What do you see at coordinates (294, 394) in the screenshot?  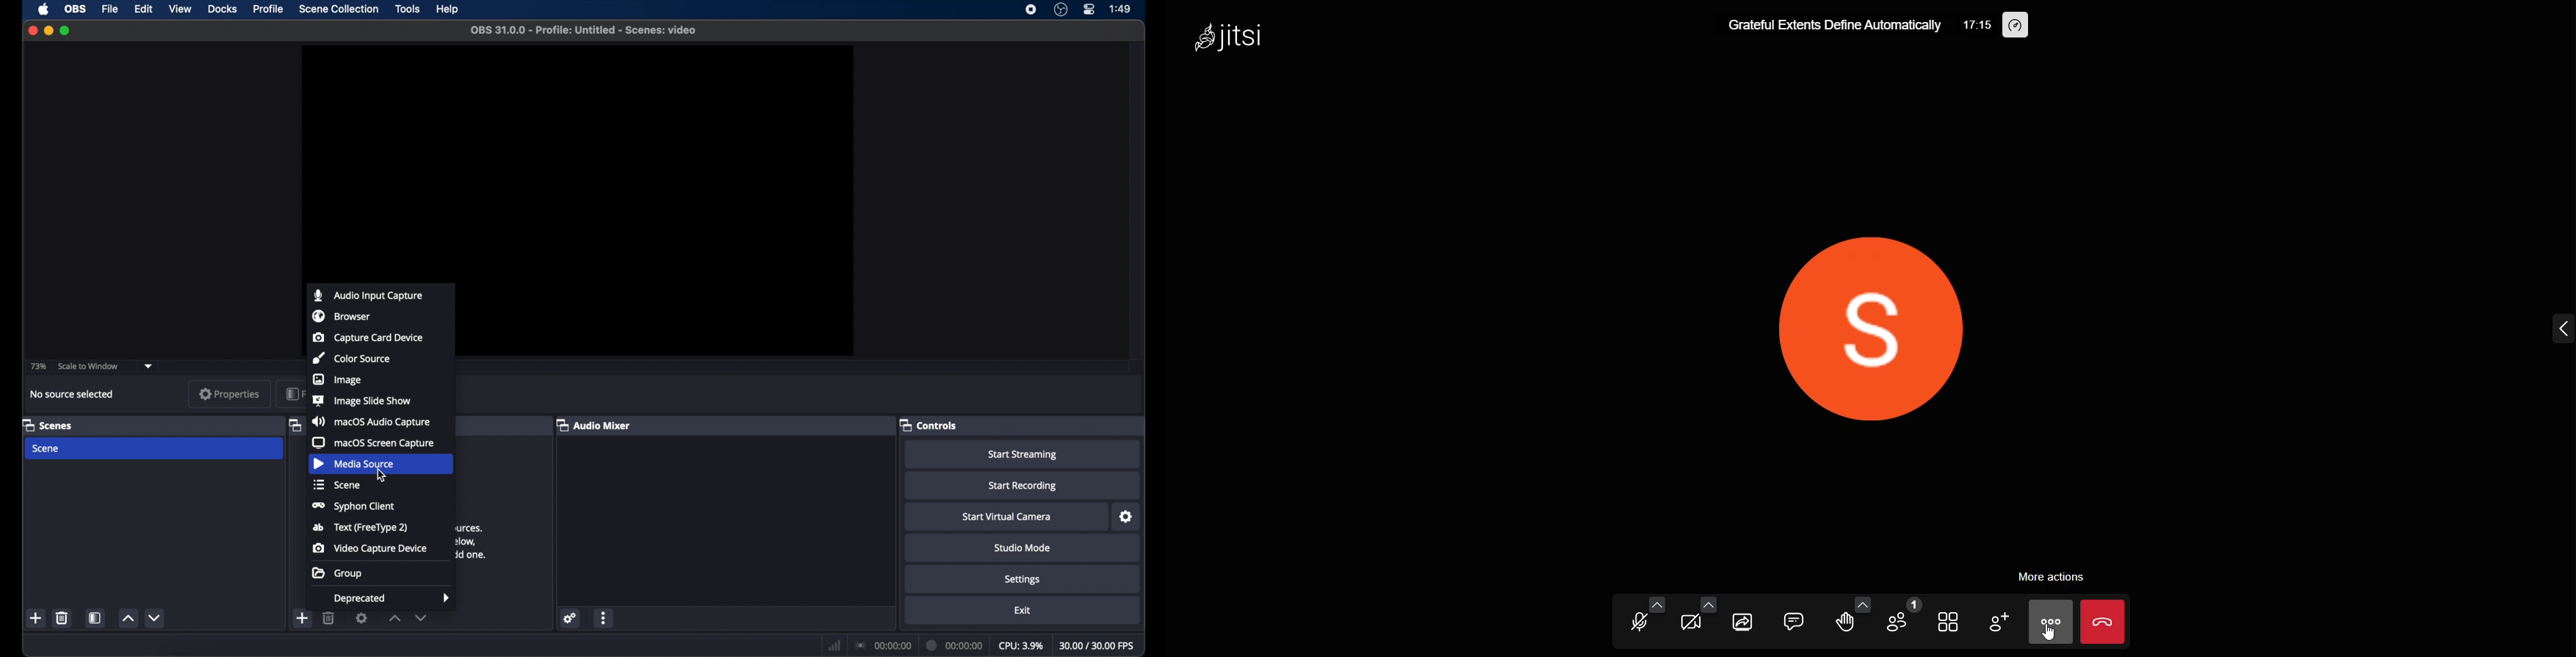 I see `filters` at bounding box center [294, 394].